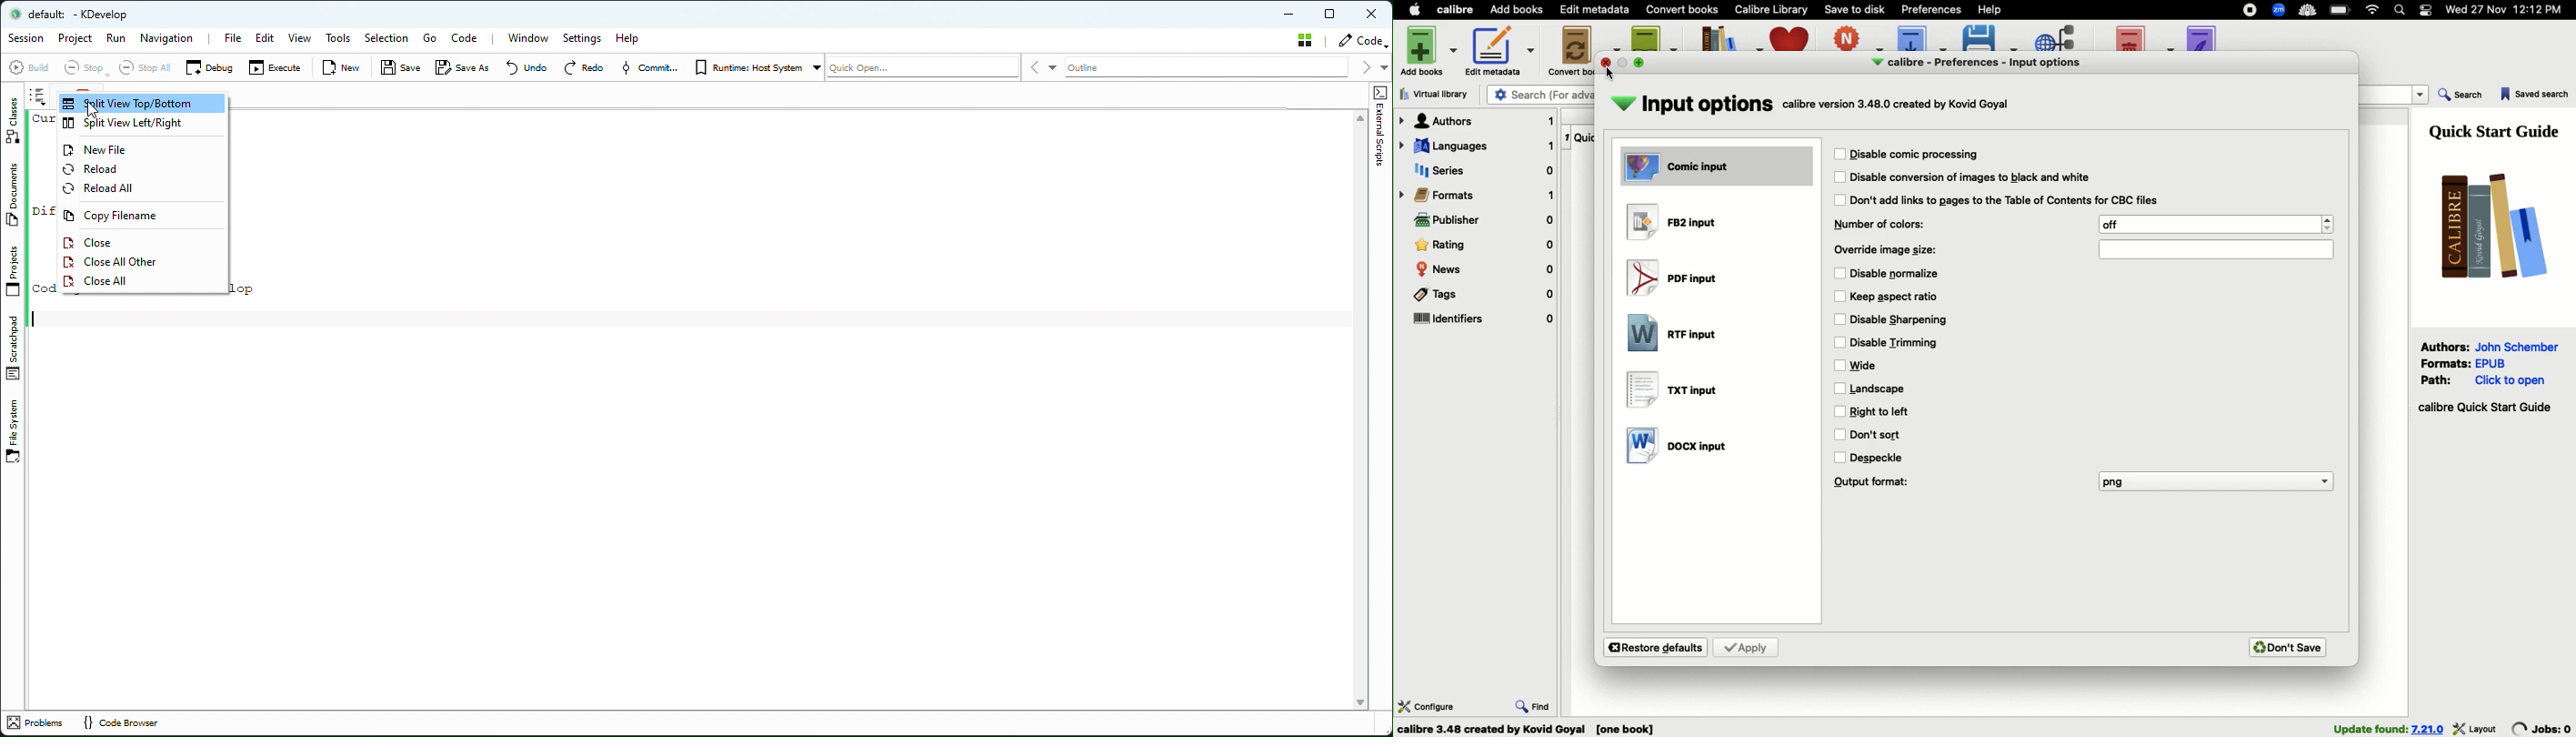 The width and height of the screenshot is (2576, 756). What do you see at coordinates (1840, 366) in the screenshot?
I see `Checkbox` at bounding box center [1840, 366].